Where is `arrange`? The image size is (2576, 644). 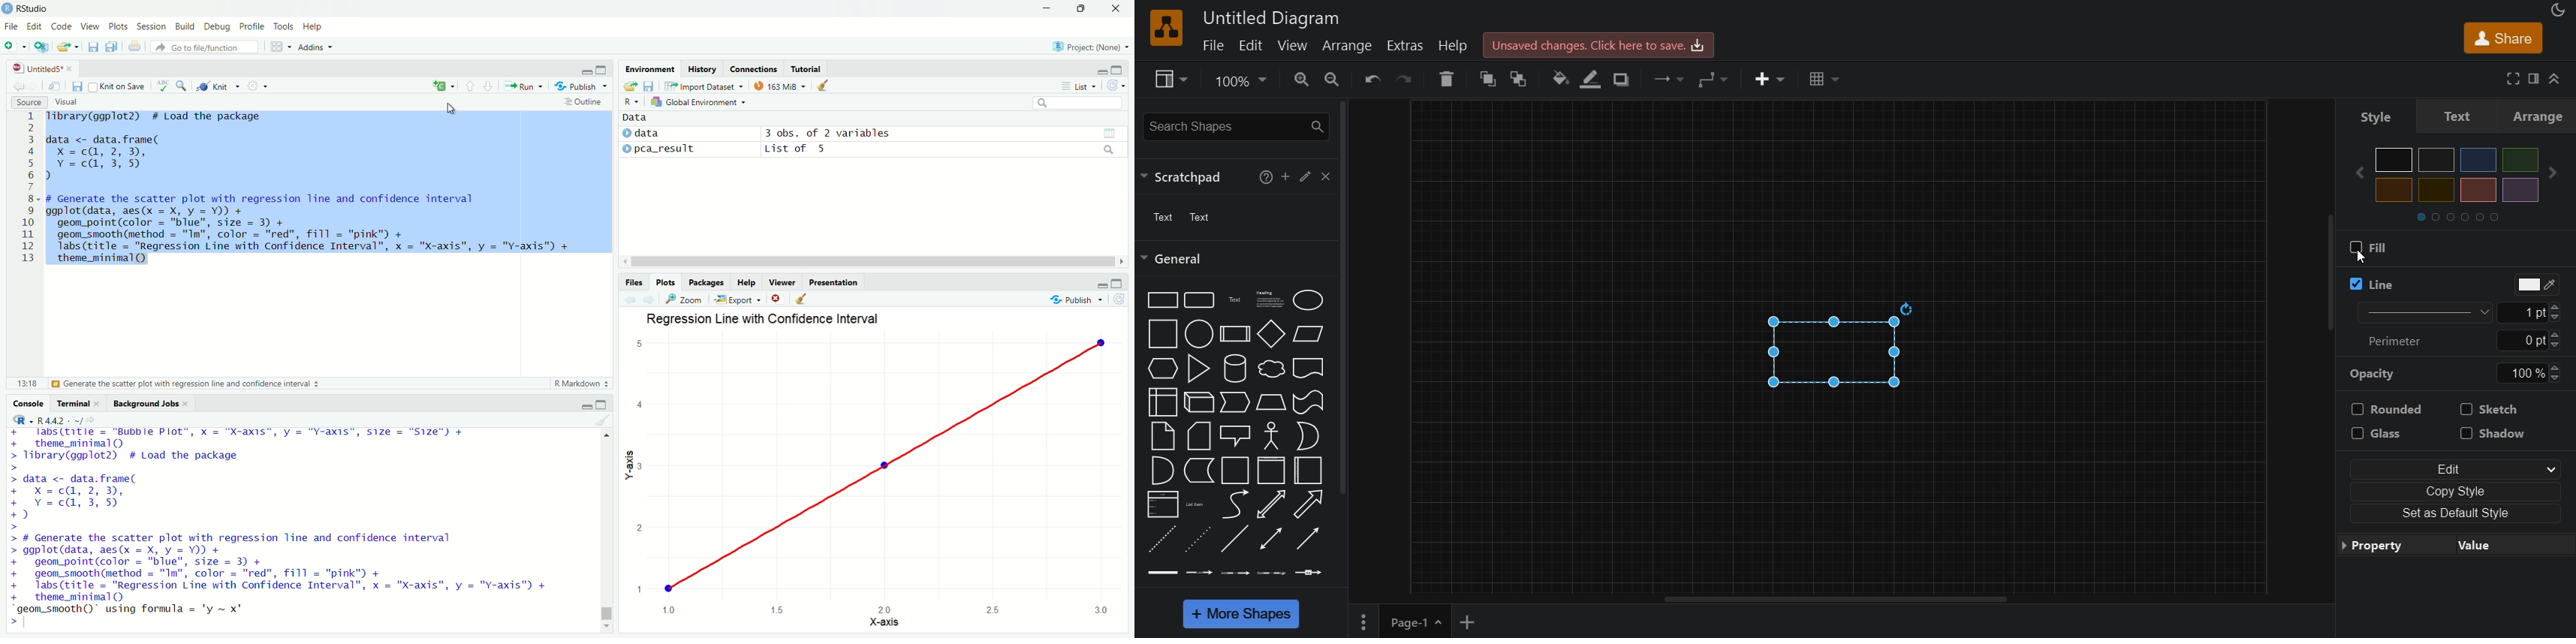 arrange is located at coordinates (1347, 47).